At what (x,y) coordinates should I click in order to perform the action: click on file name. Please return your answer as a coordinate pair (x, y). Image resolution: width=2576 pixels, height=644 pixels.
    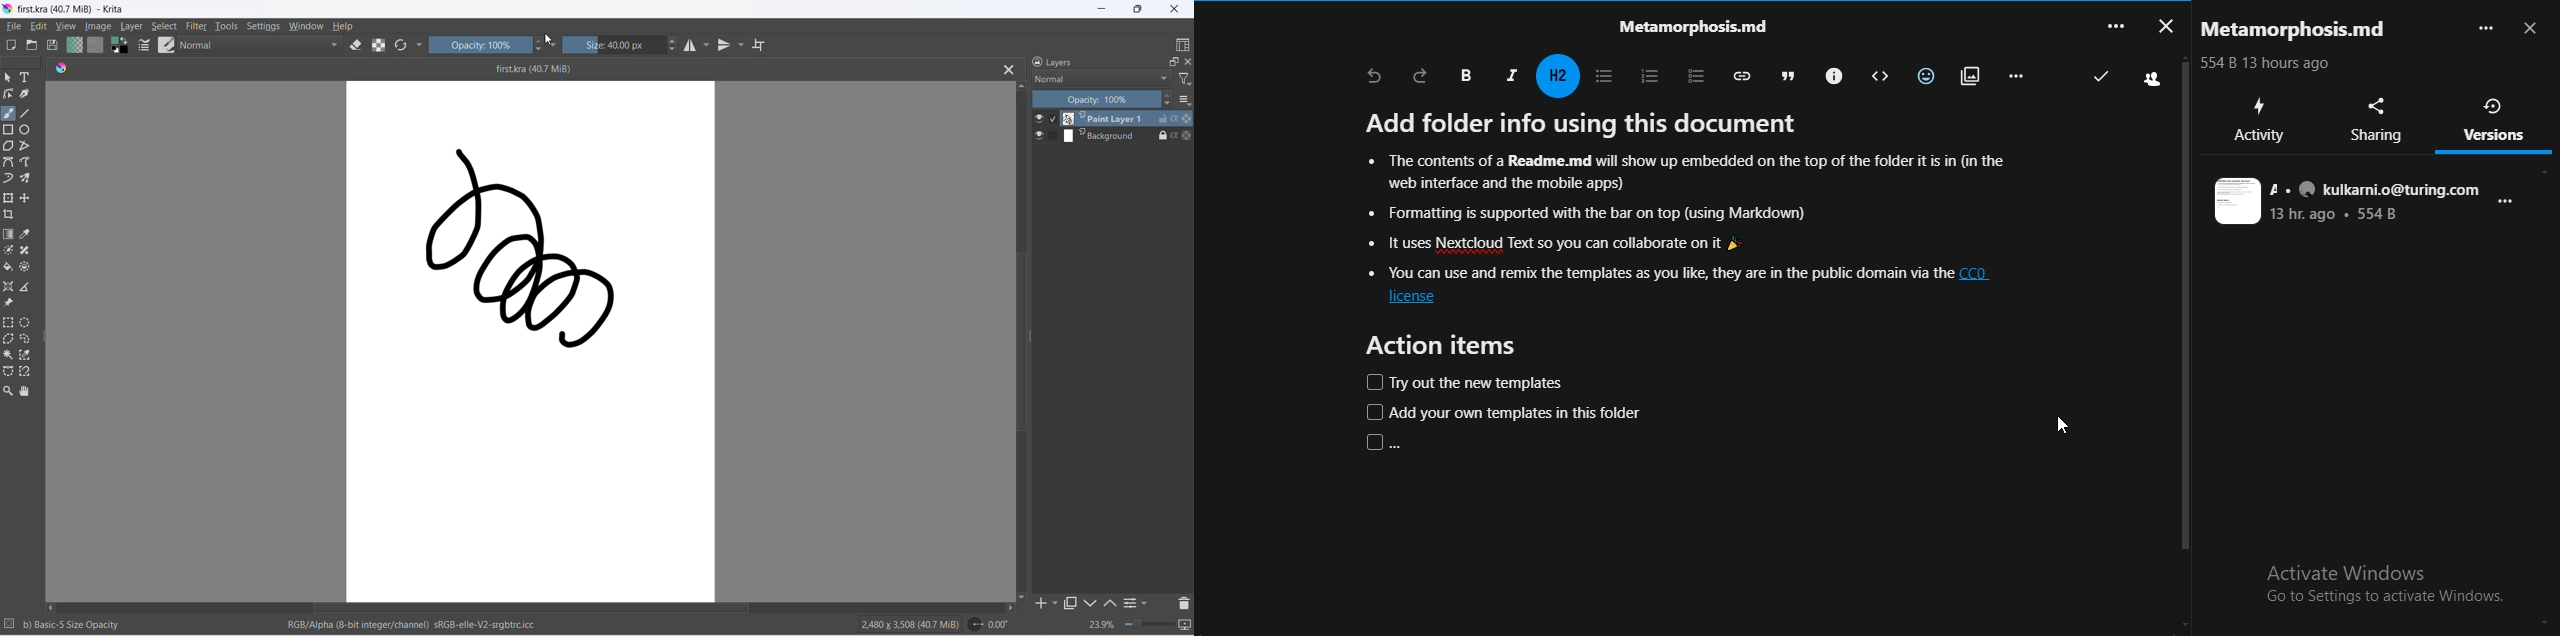
    Looking at the image, I should click on (521, 69).